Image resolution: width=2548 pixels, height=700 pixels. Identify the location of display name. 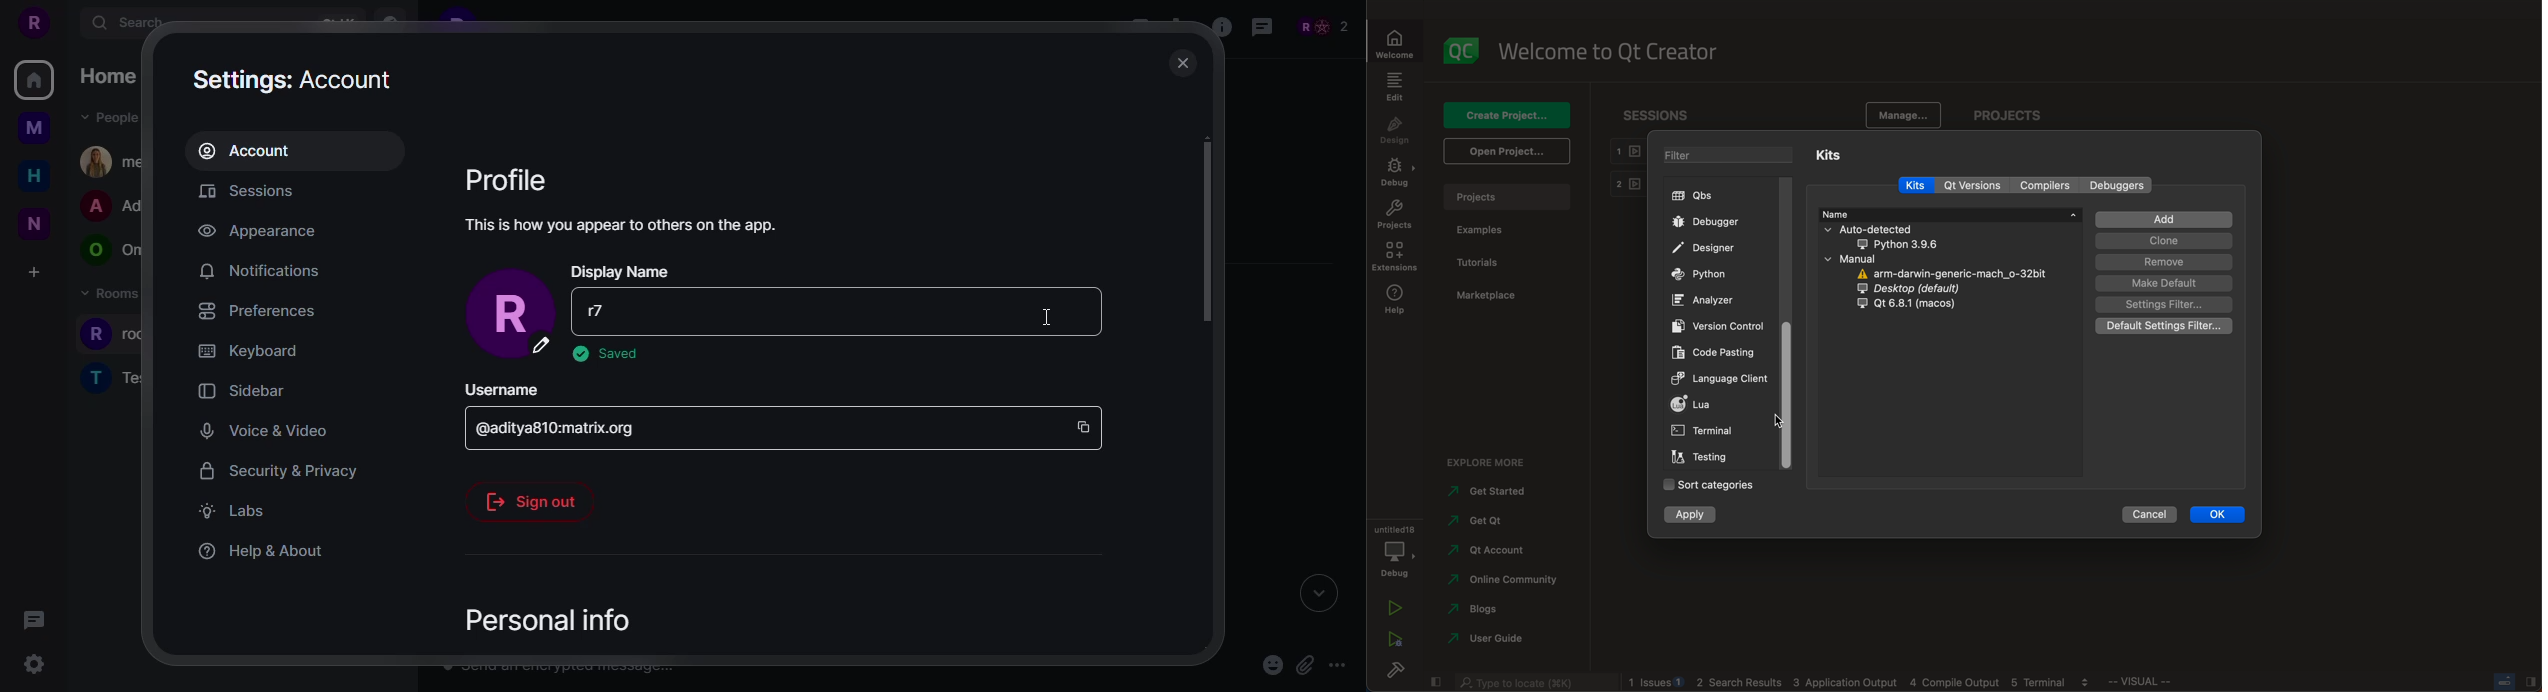
(622, 271).